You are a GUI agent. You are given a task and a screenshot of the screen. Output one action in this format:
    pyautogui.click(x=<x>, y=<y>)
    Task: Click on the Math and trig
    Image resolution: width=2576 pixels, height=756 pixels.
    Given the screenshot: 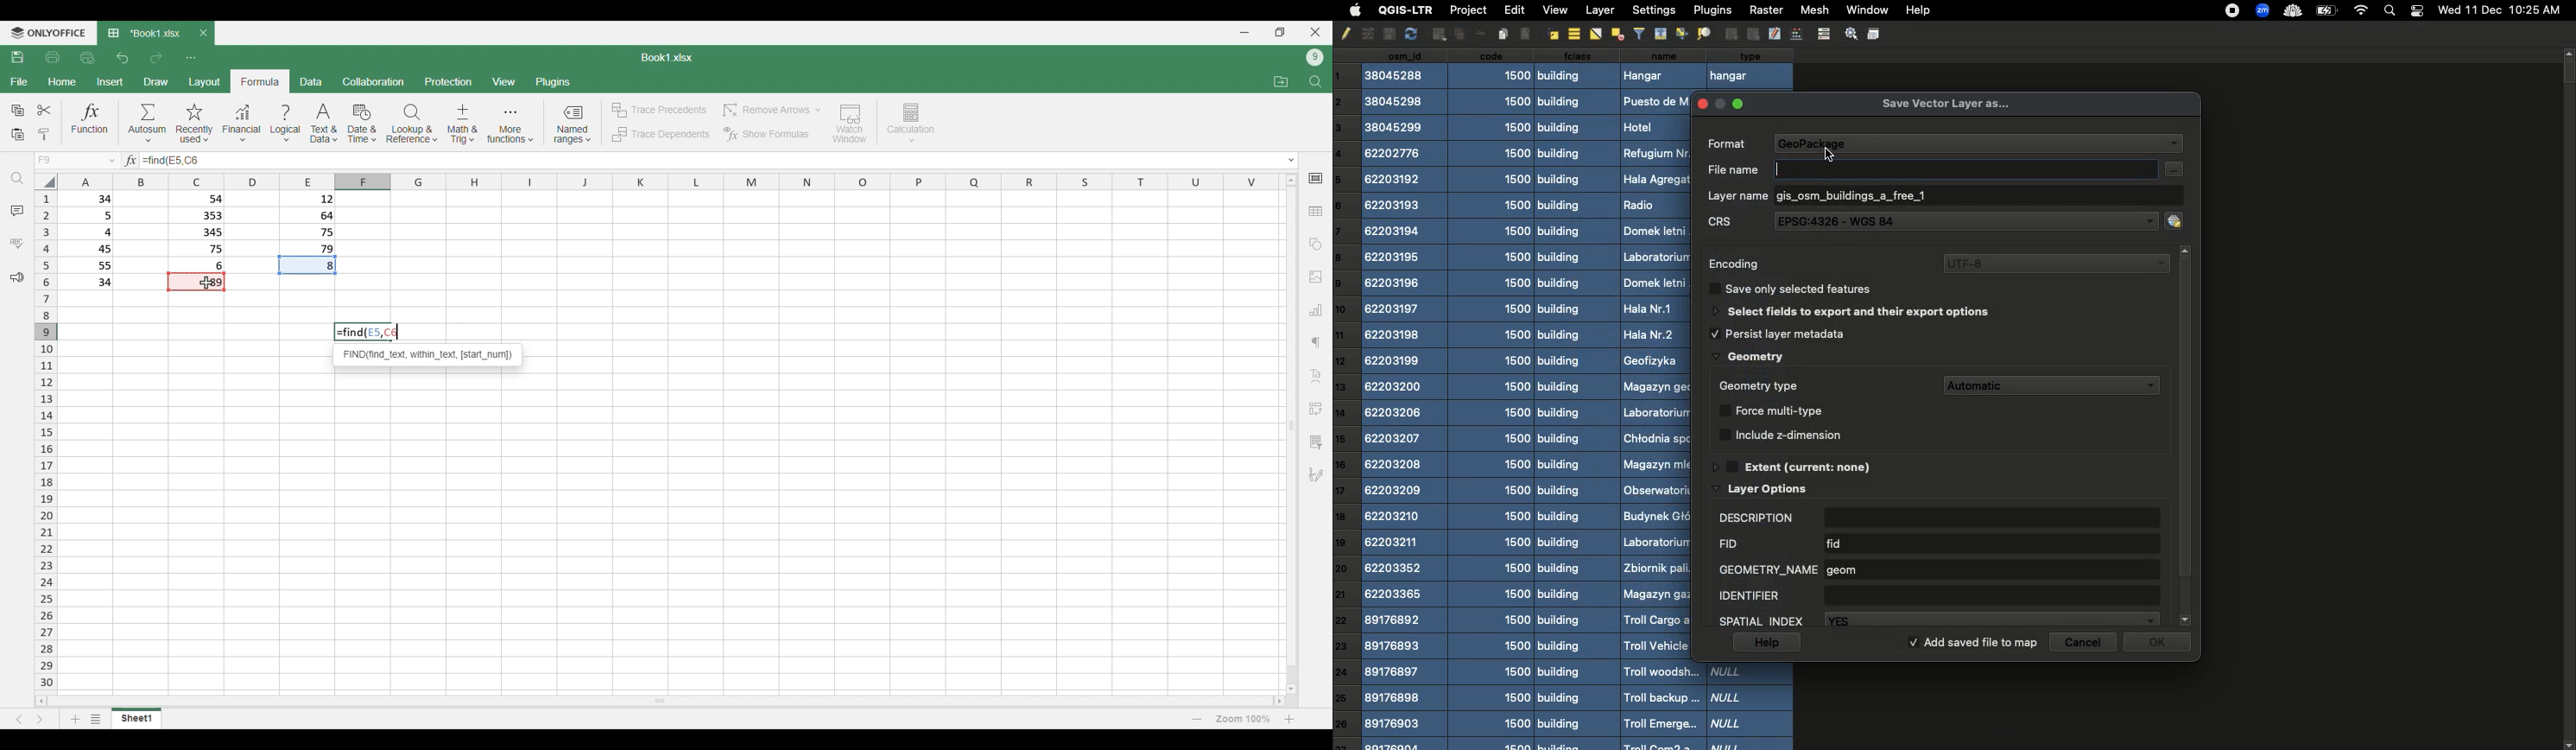 What is the action you would take?
    pyautogui.click(x=462, y=124)
    